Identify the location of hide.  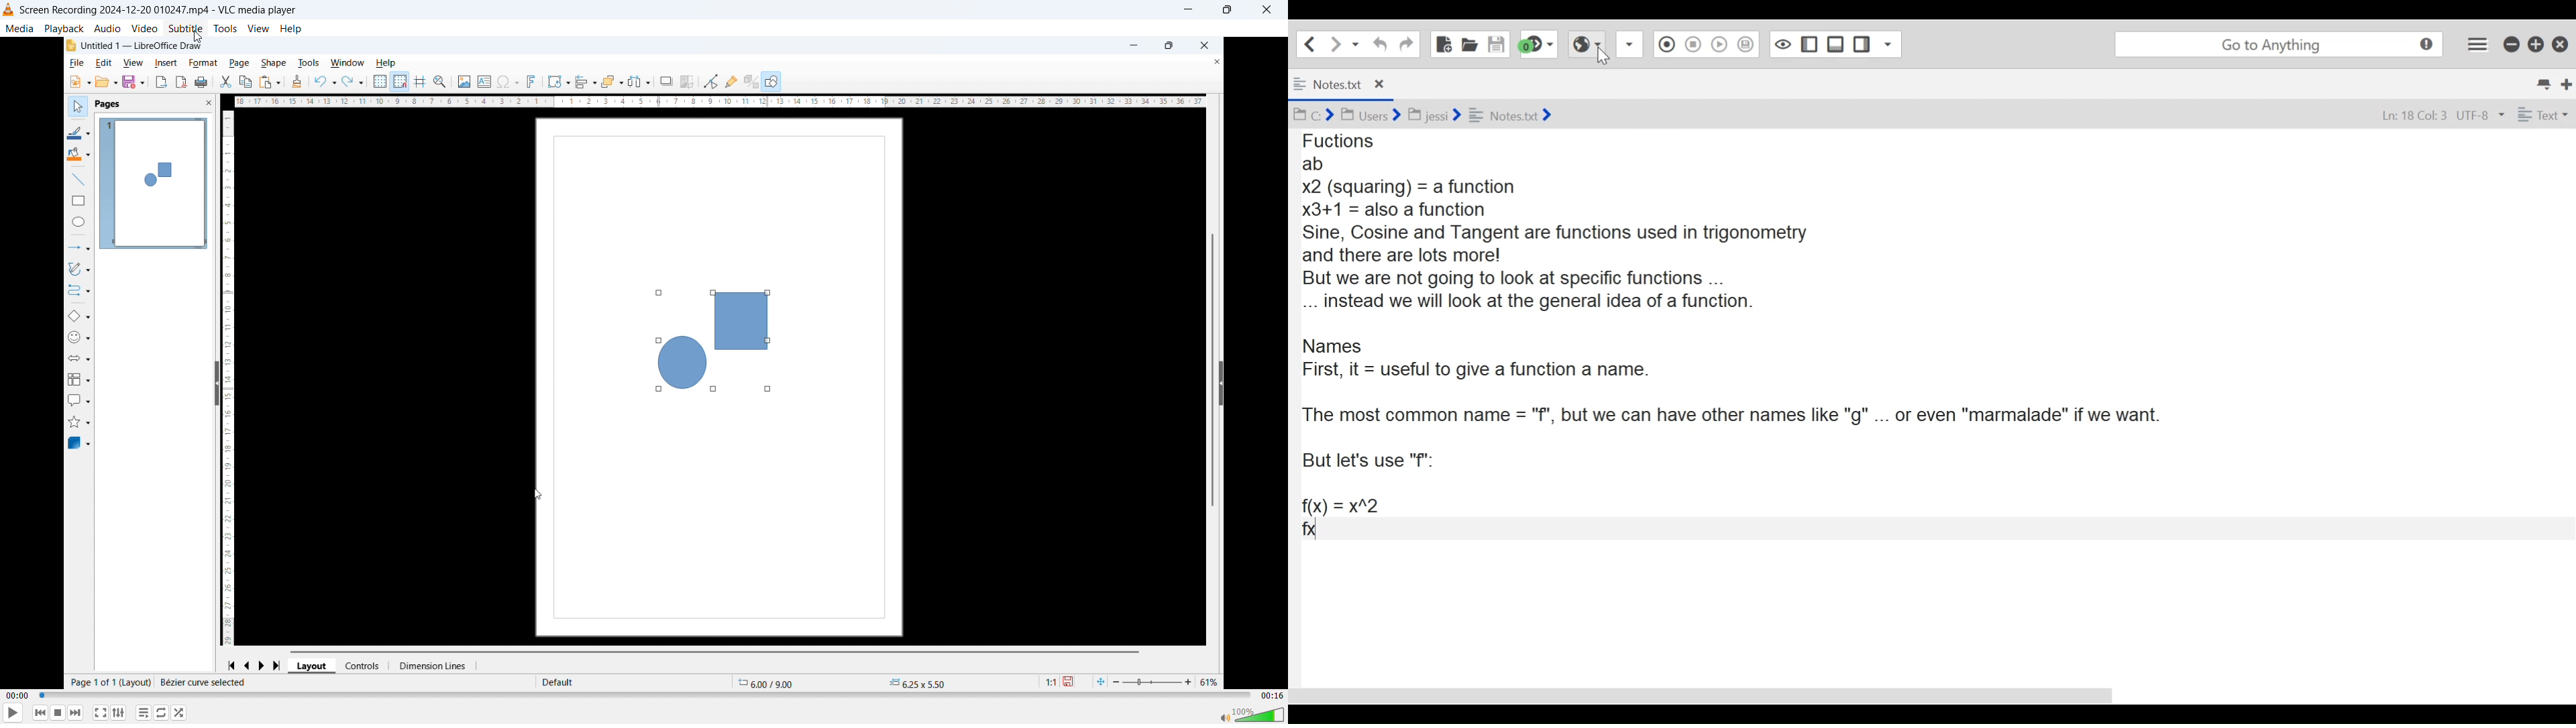
(1221, 383).